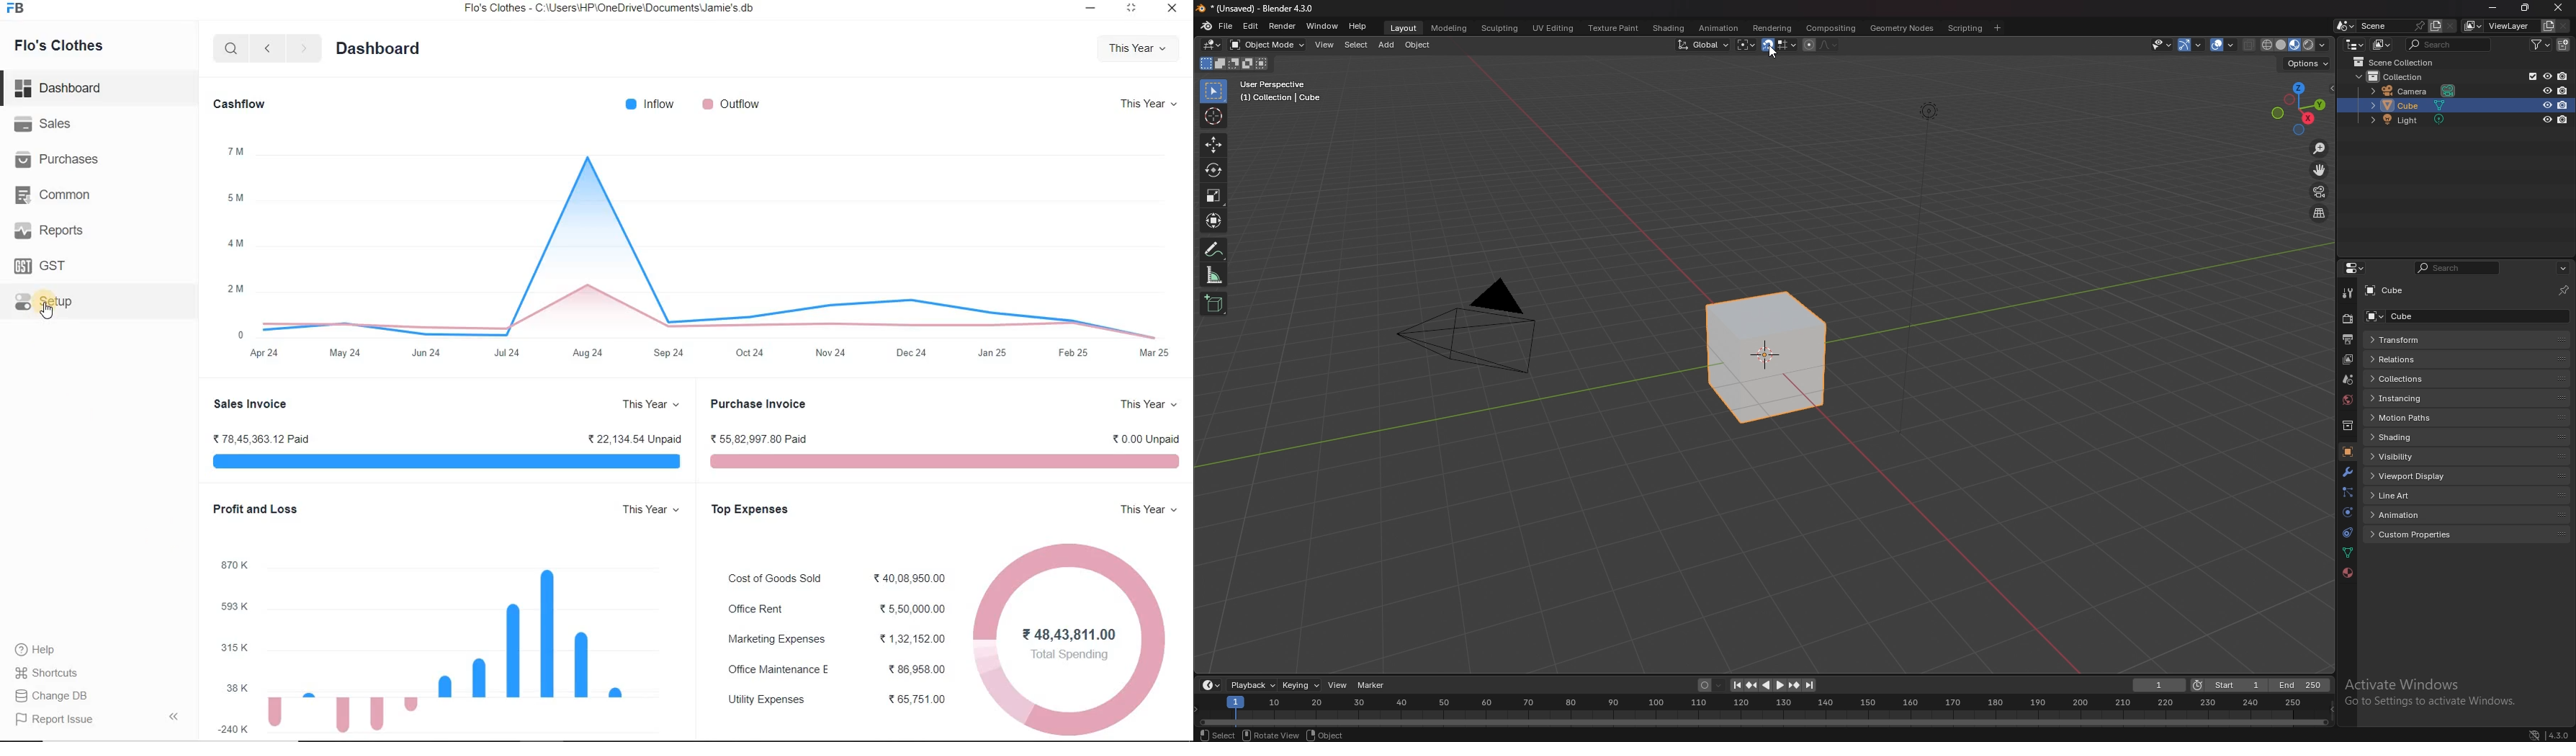 The height and width of the screenshot is (756, 2576). I want to click on play, so click(1773, 685).